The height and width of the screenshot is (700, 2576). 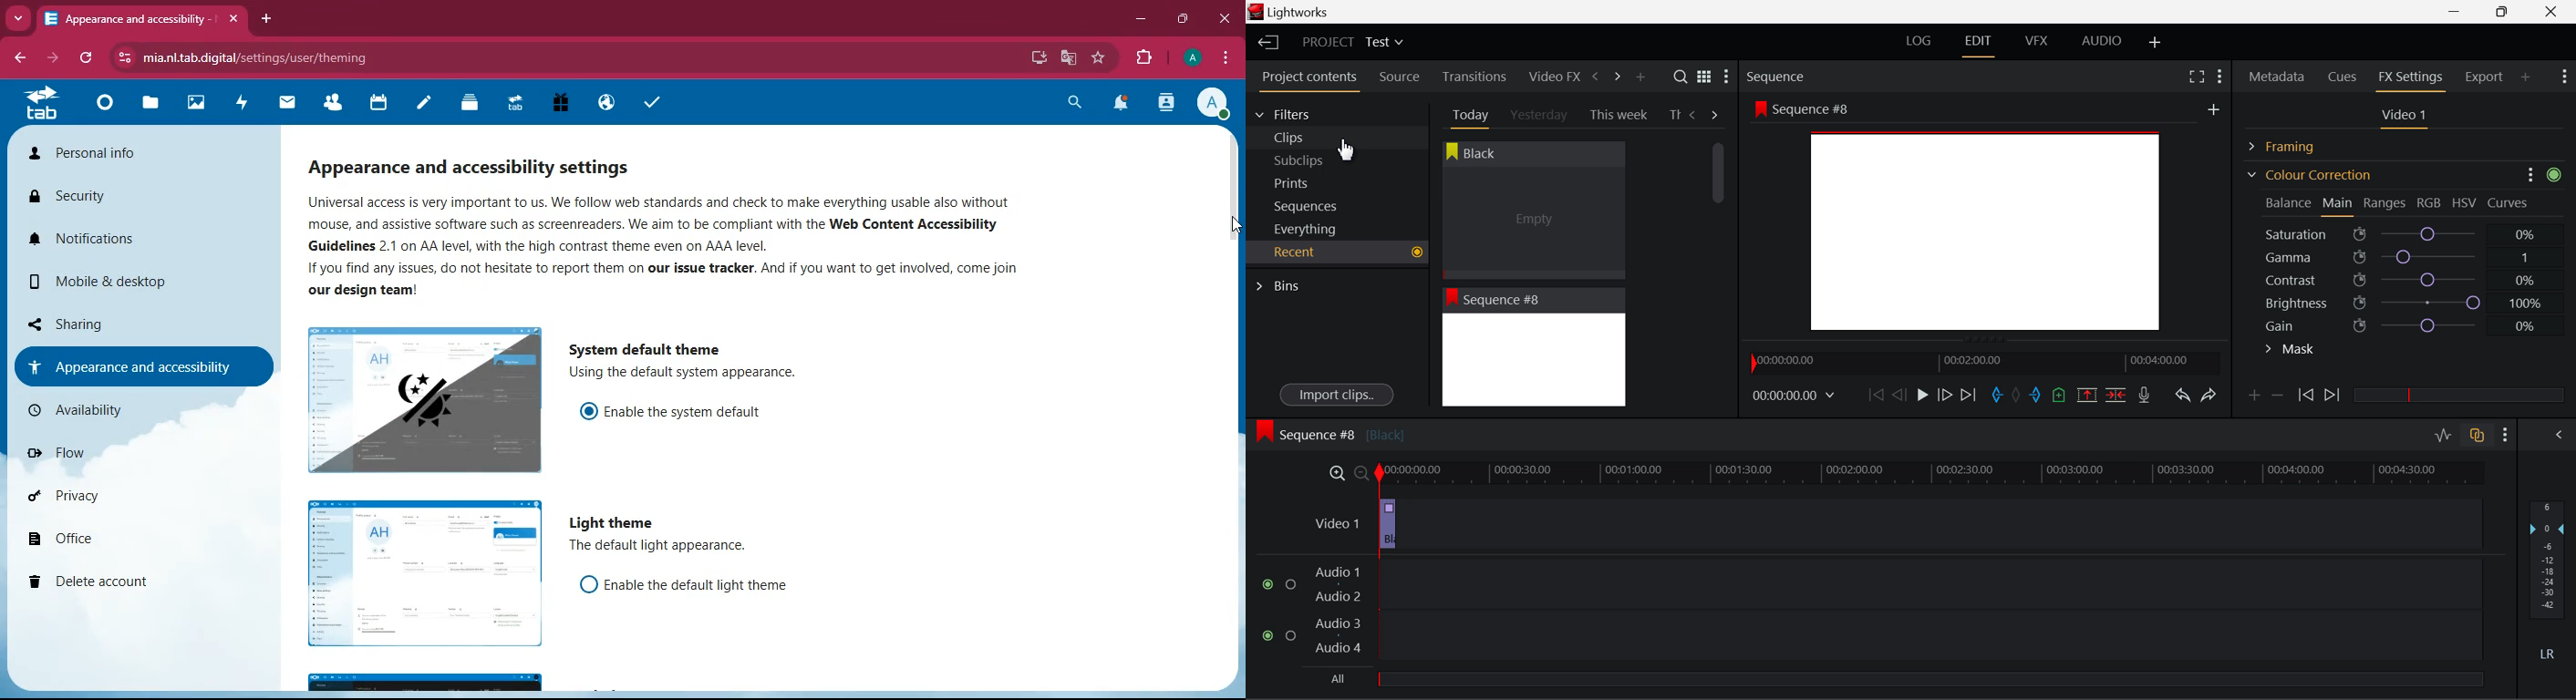 What do you see at coordinates (2058, 396) in the screenshot?
I see `Mark Cue` at bounding box center [2058, 396].